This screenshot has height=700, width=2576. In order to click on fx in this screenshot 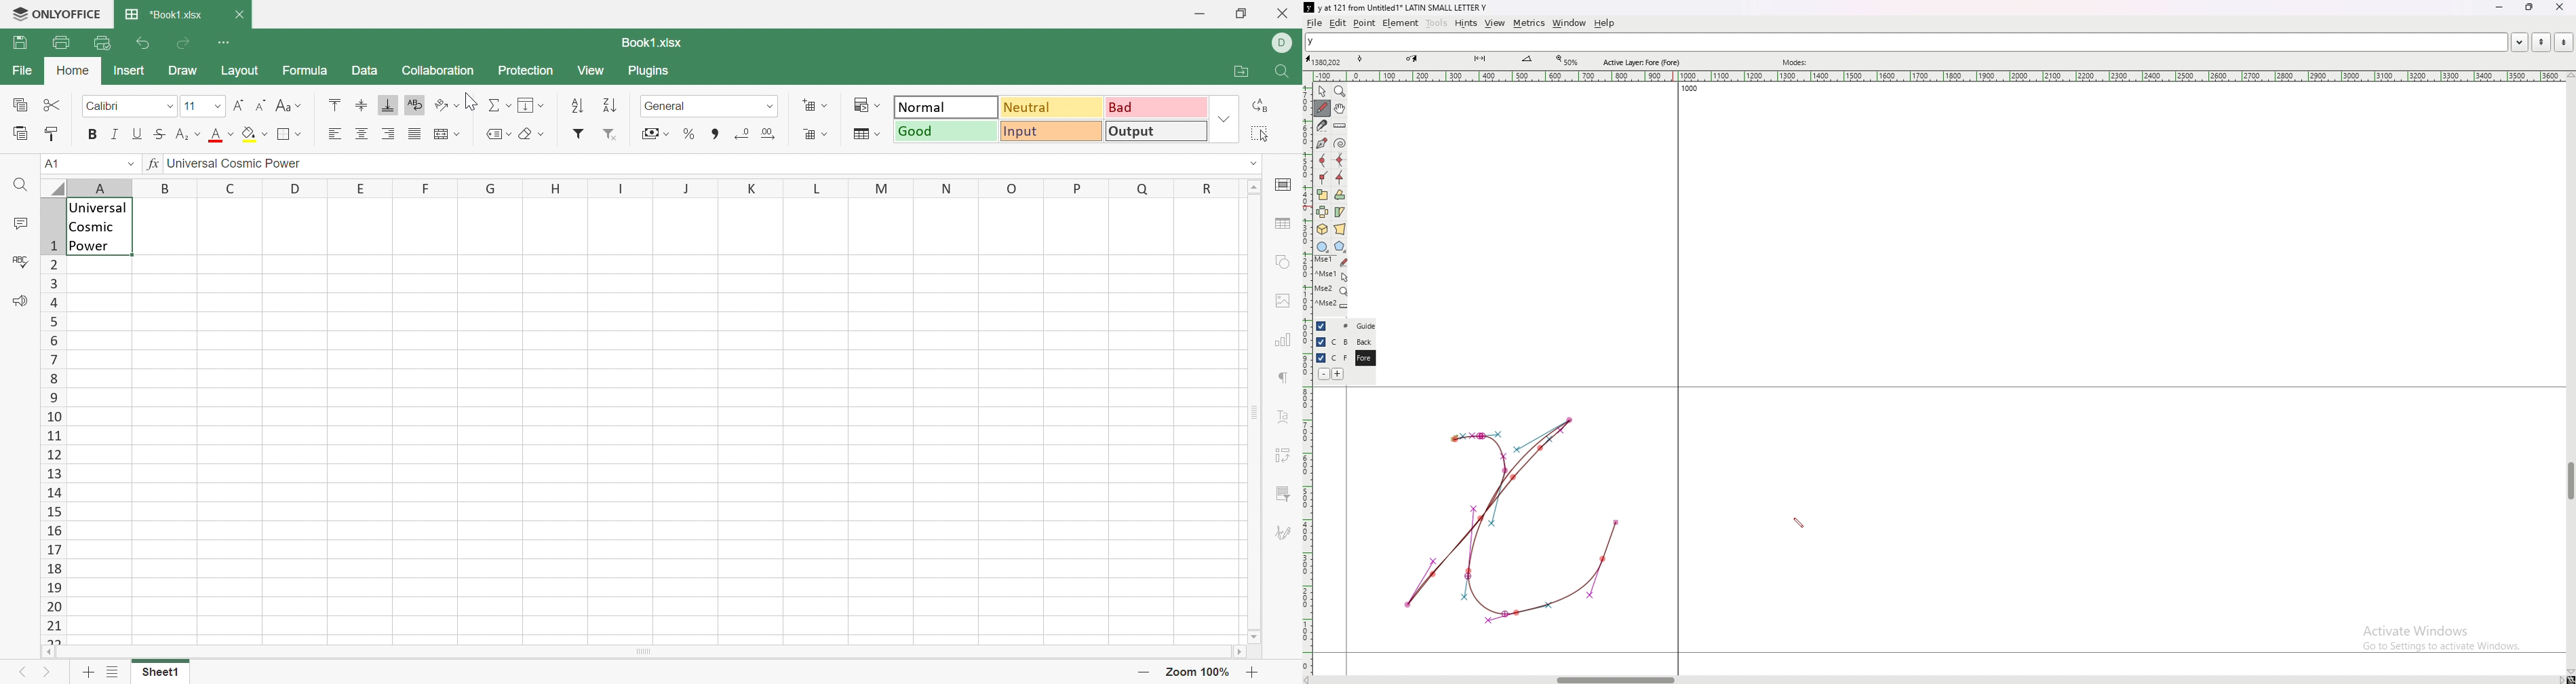, I will do `click(150, 165)`.